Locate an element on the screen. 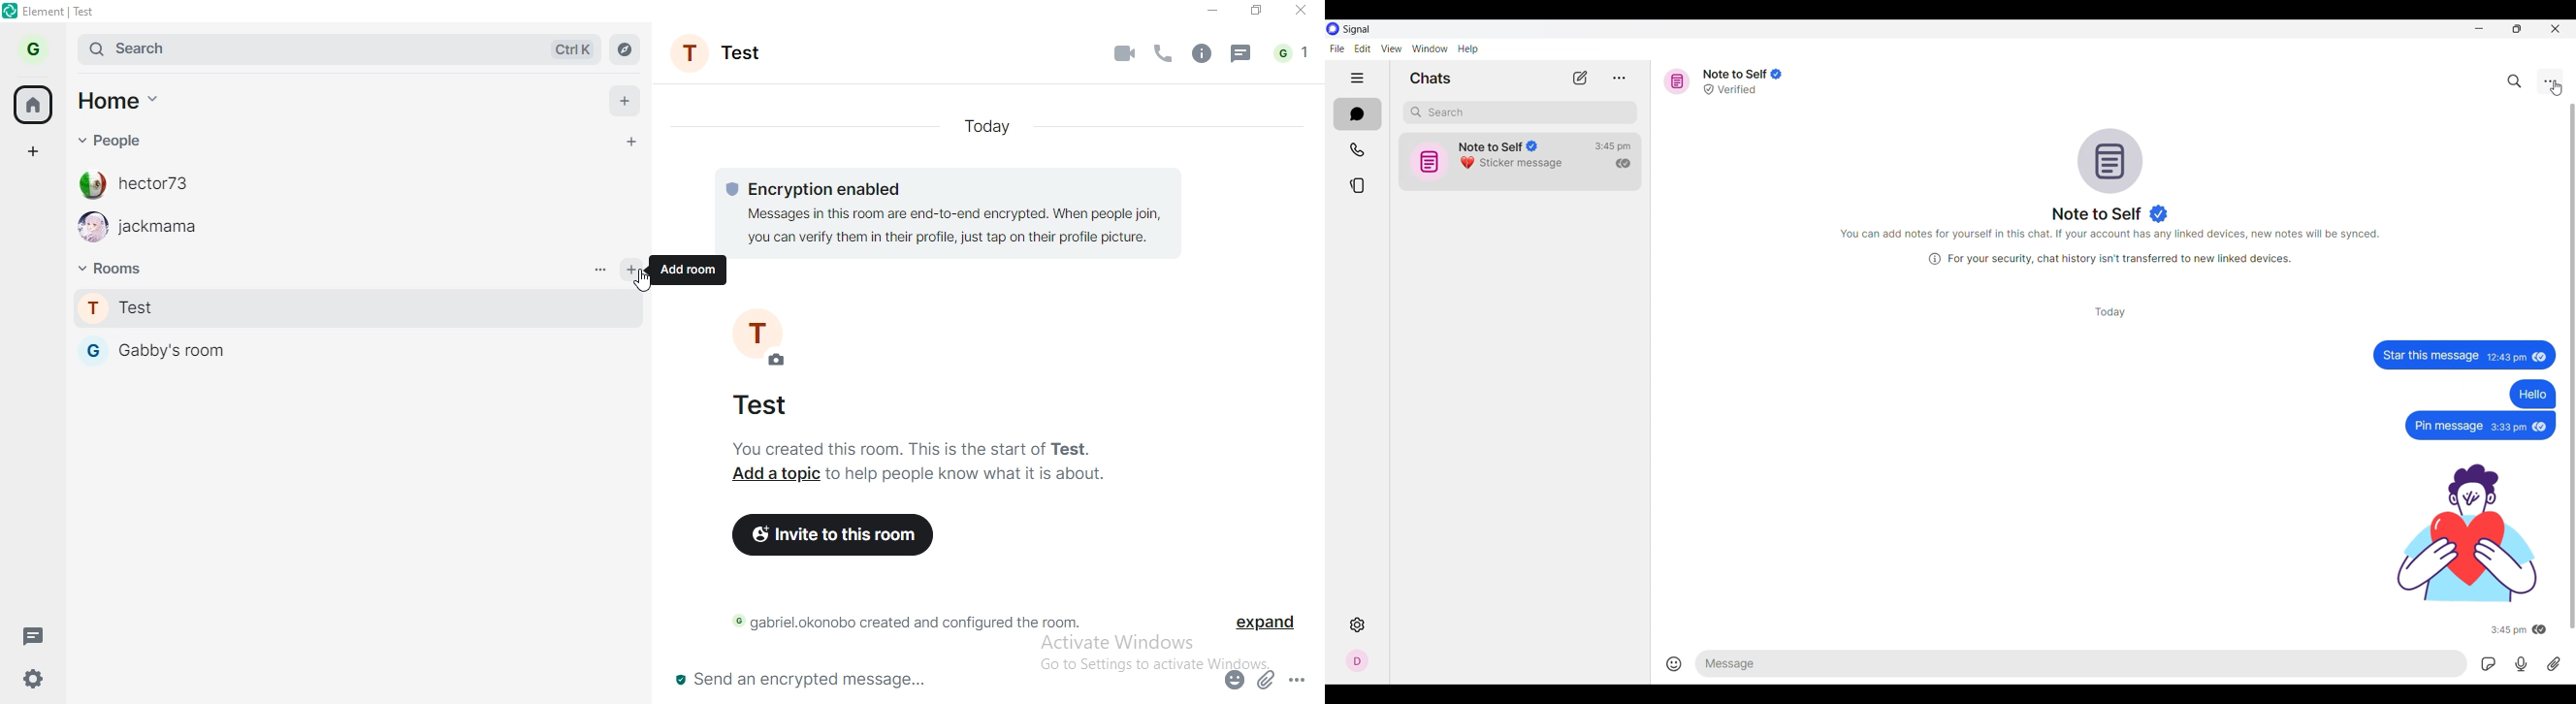  people is located at coordinates (124, 138).